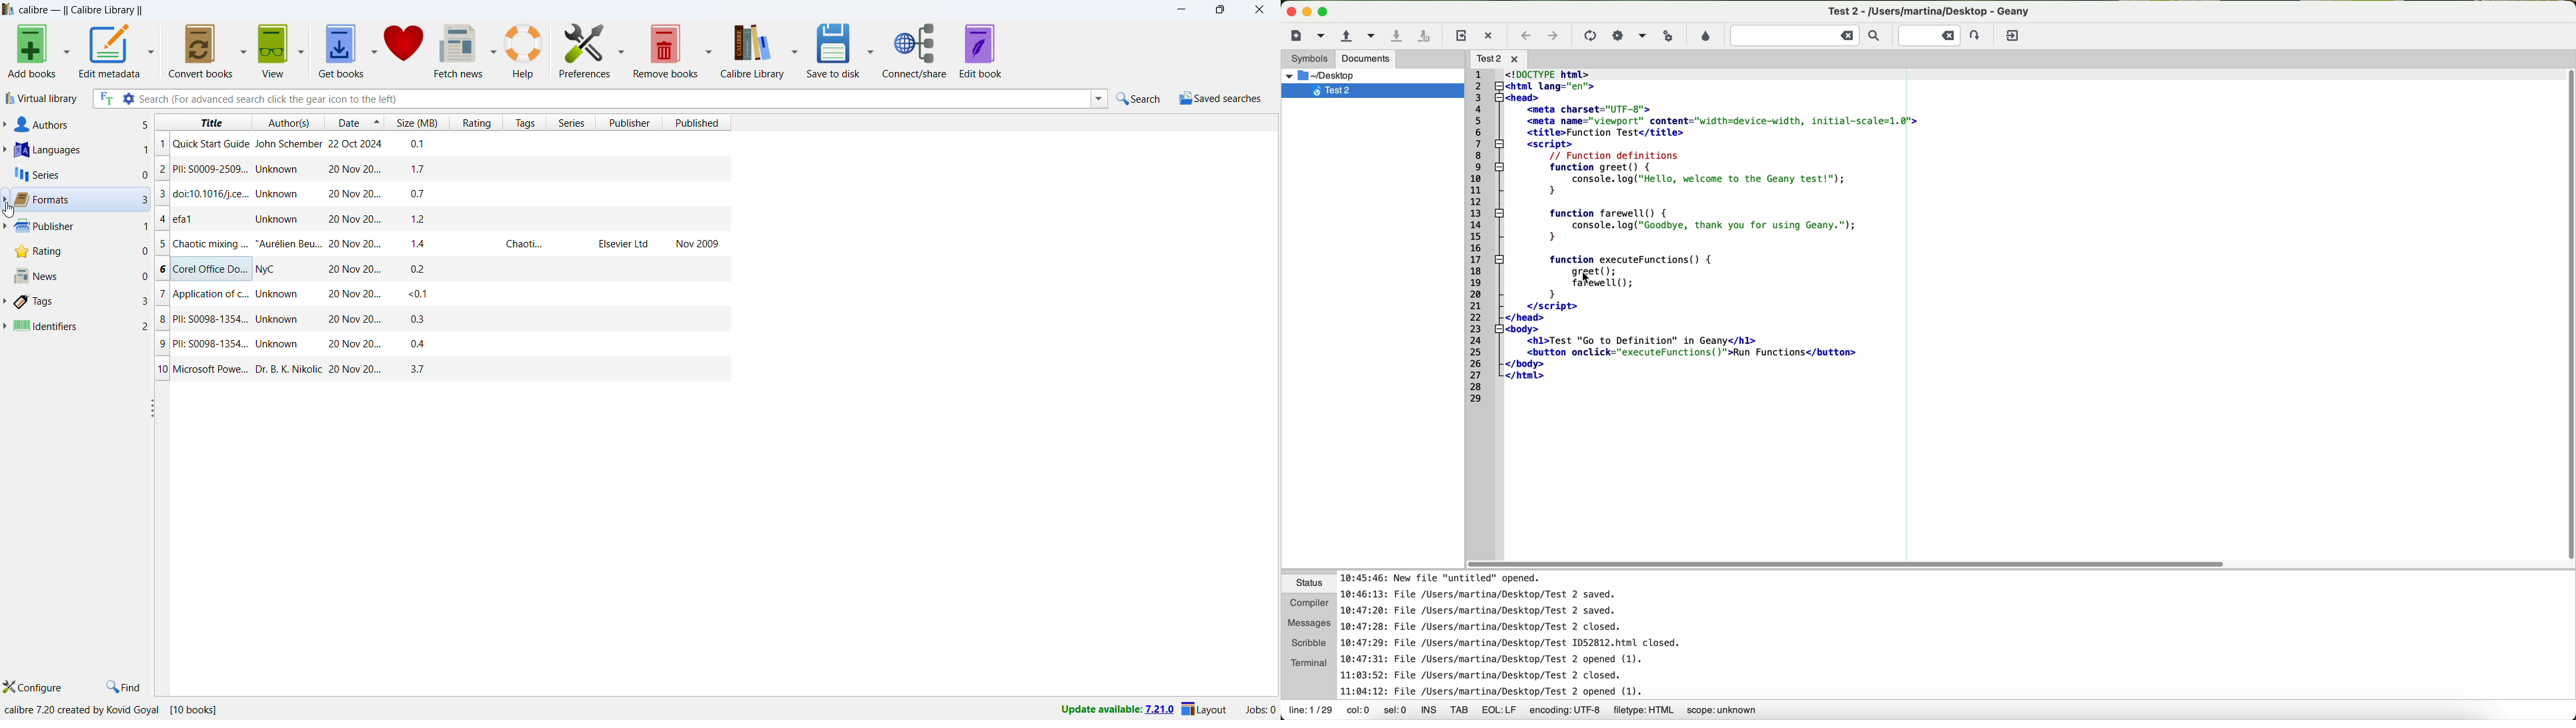  I want to click on add books options, so click(67, 50).